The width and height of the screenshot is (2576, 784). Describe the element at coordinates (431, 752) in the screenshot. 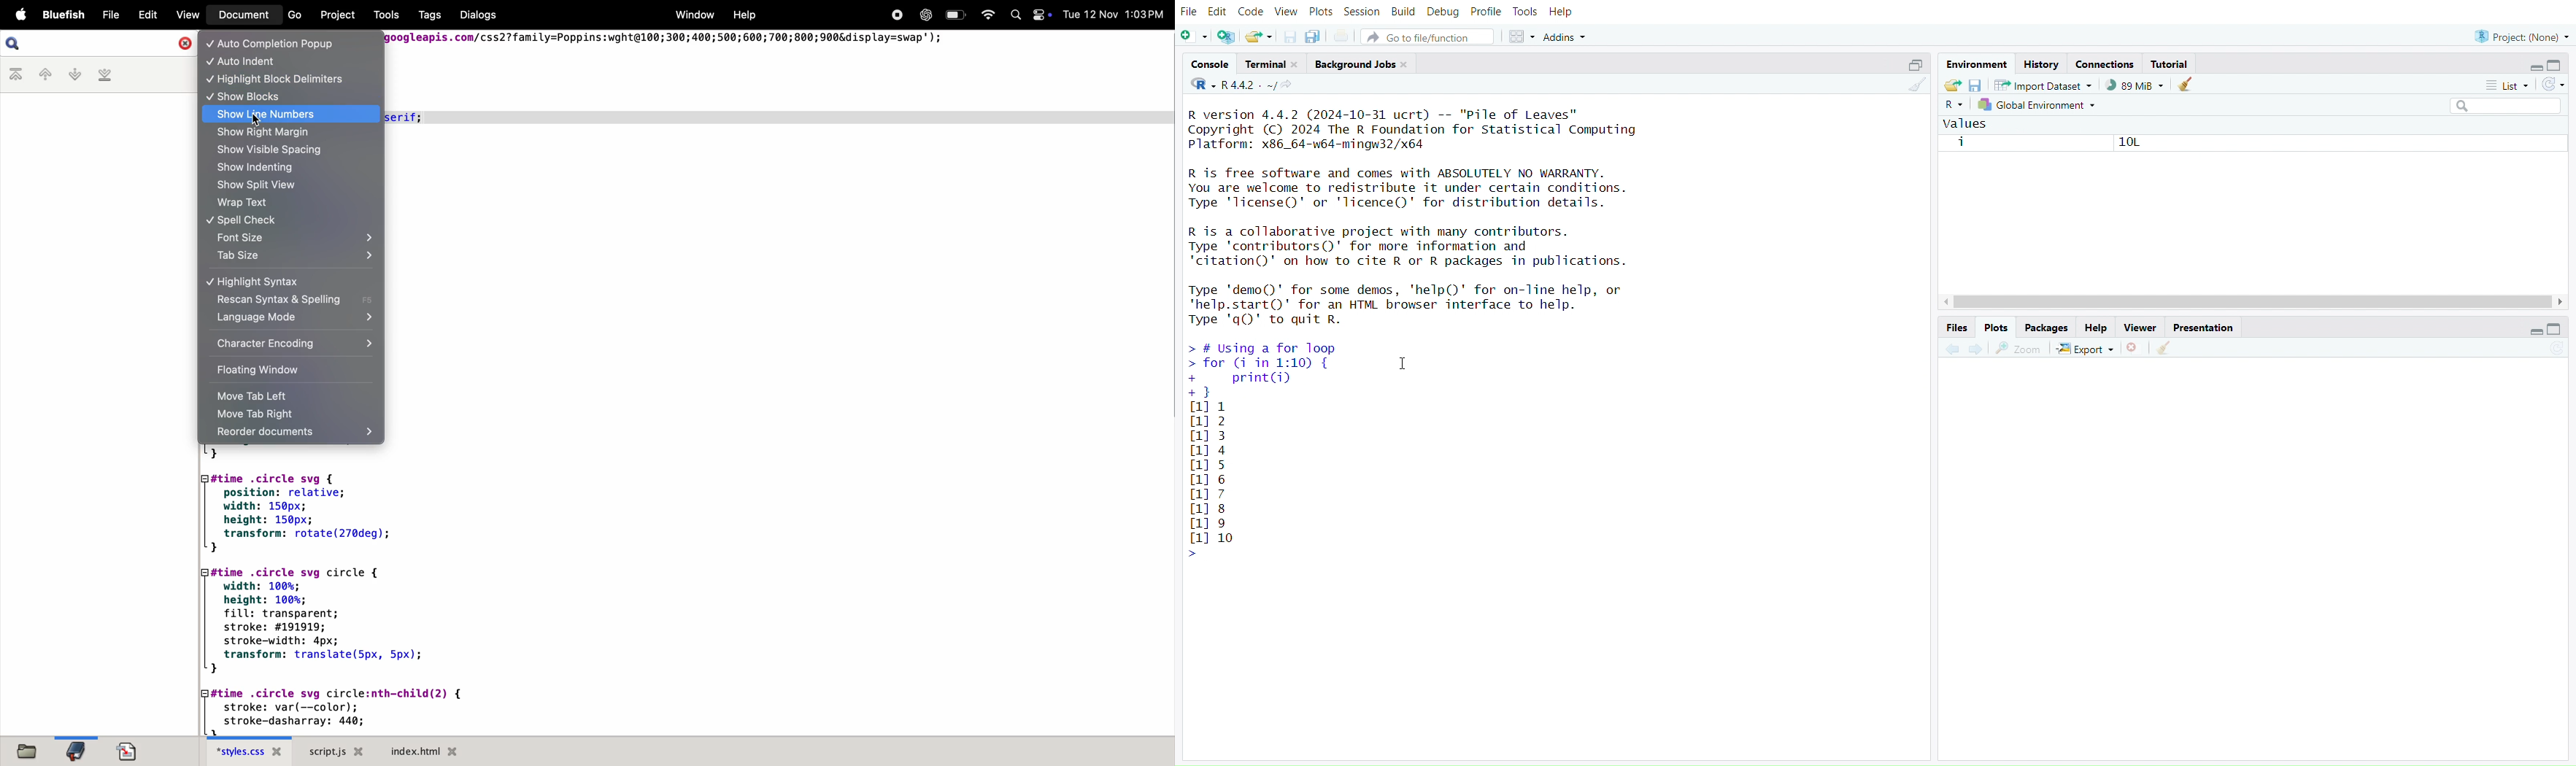

I see `index.html` at that location.